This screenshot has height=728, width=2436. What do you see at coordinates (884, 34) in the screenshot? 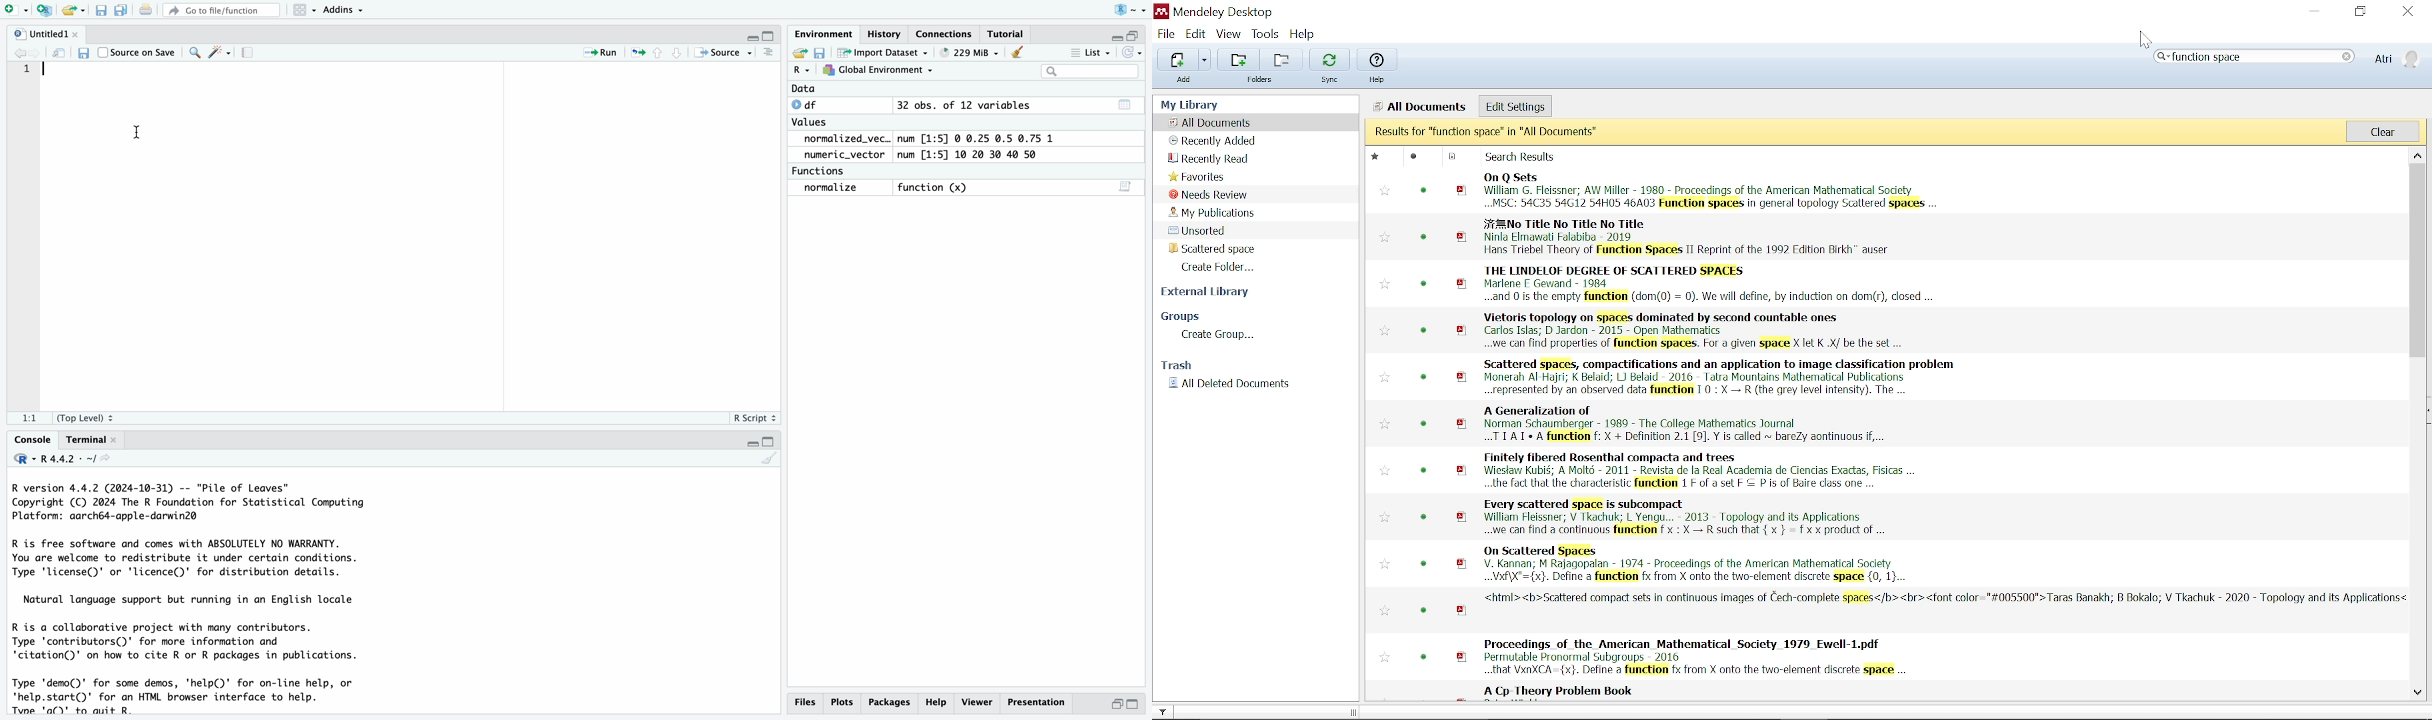
I see `History` at bounding box center [884, 34].